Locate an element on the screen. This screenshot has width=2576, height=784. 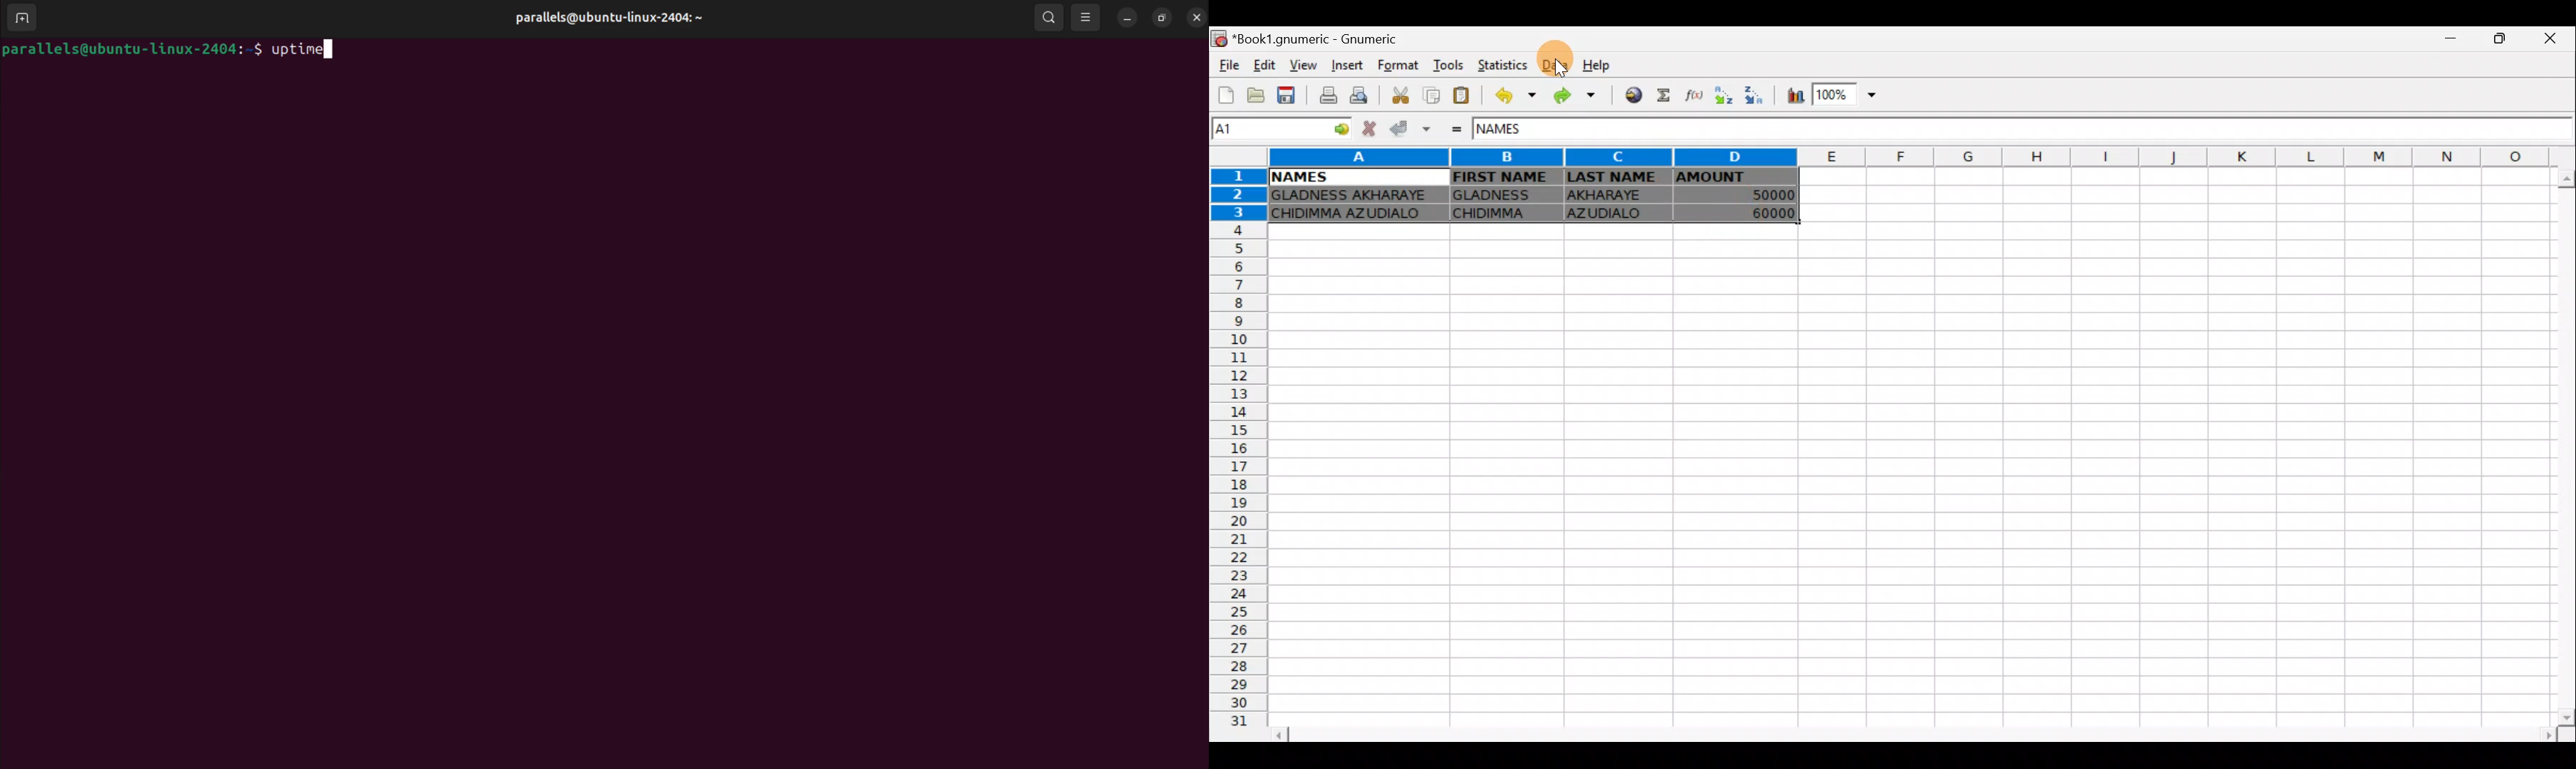
Zoom is located at coordinates (1849, 93).